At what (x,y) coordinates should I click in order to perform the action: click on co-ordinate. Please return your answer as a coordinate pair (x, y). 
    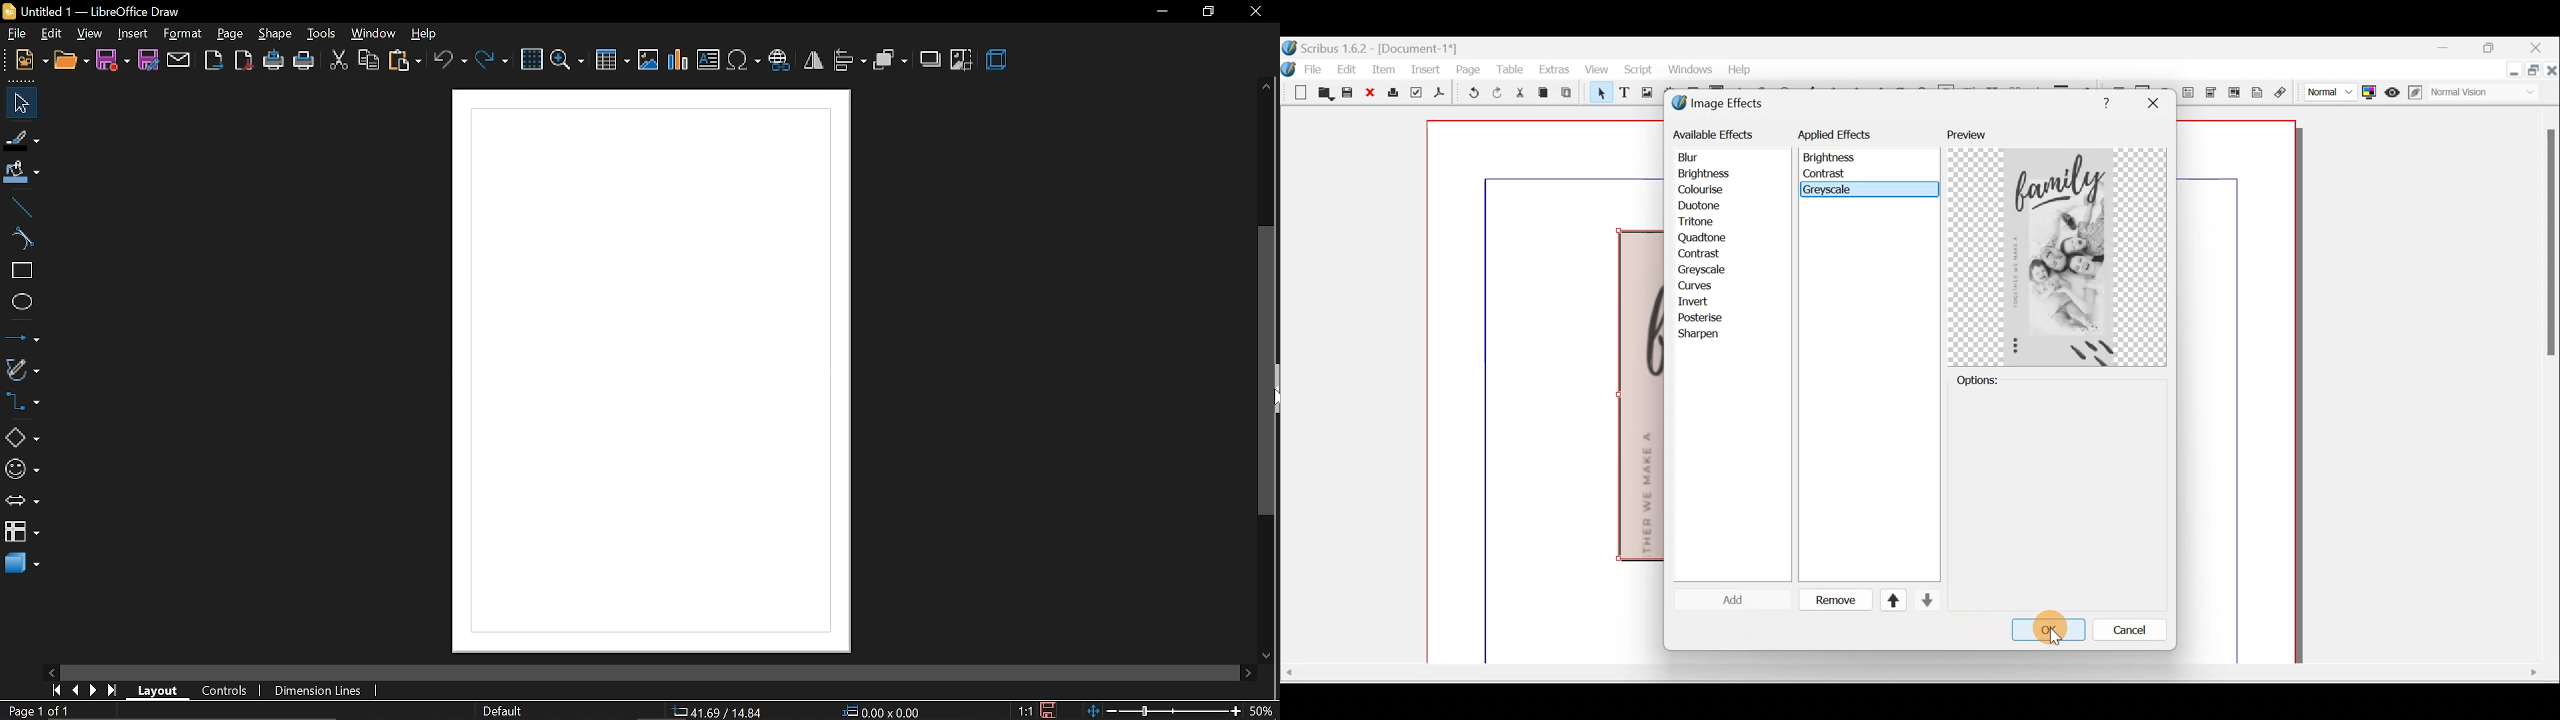
    Looking at the image, I should click on (718, 712).